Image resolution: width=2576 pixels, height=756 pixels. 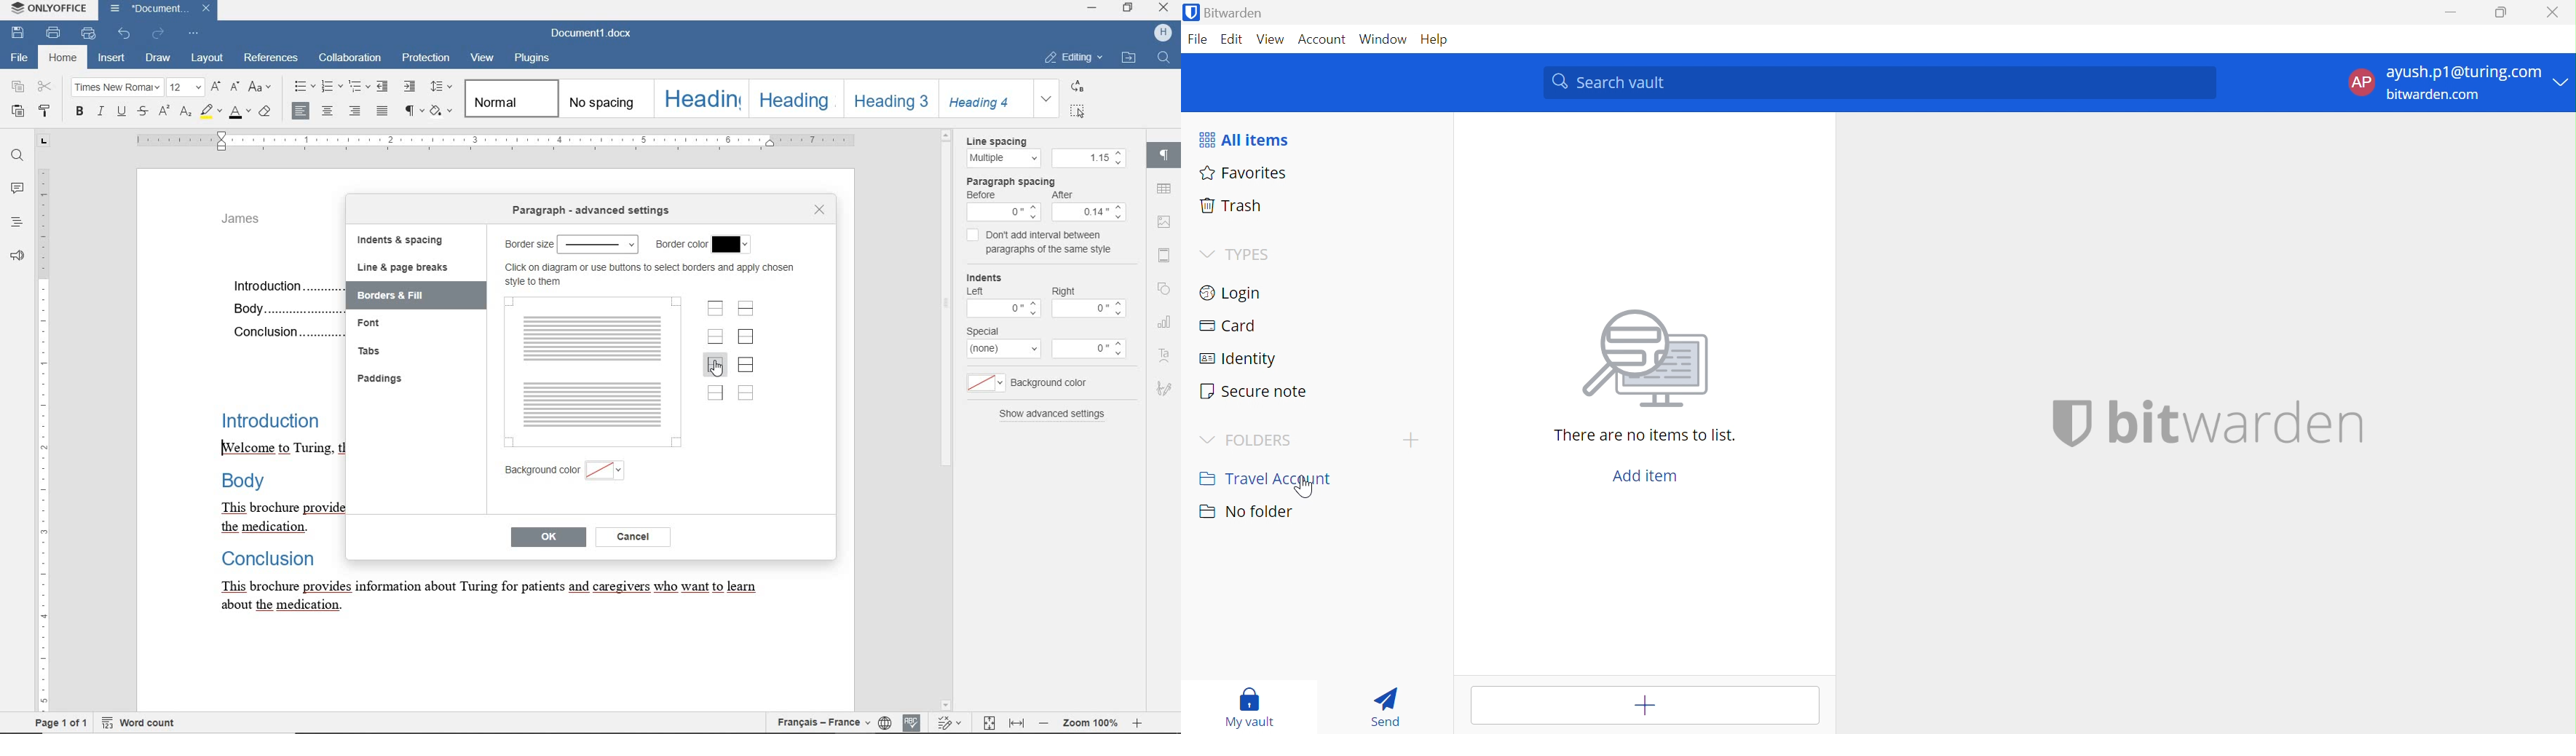 I want to click on align right, so click(x=356, y=112).